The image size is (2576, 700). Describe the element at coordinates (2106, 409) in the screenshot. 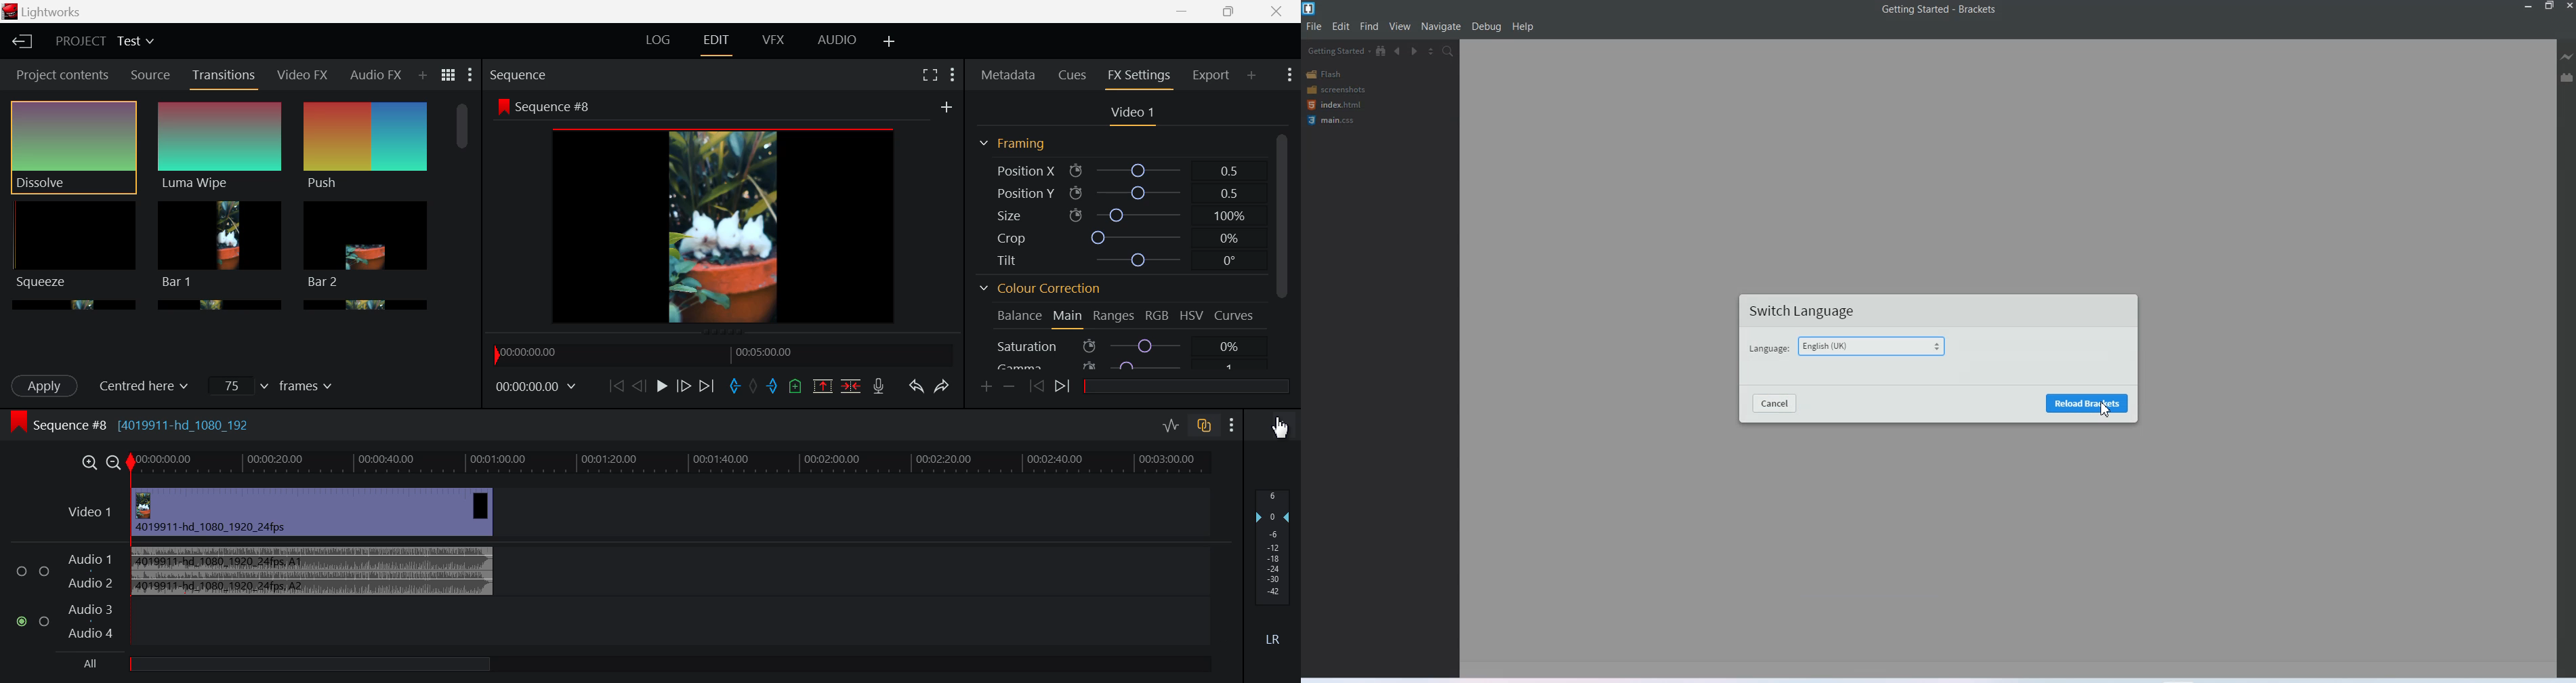

I see `cursor` at that location.